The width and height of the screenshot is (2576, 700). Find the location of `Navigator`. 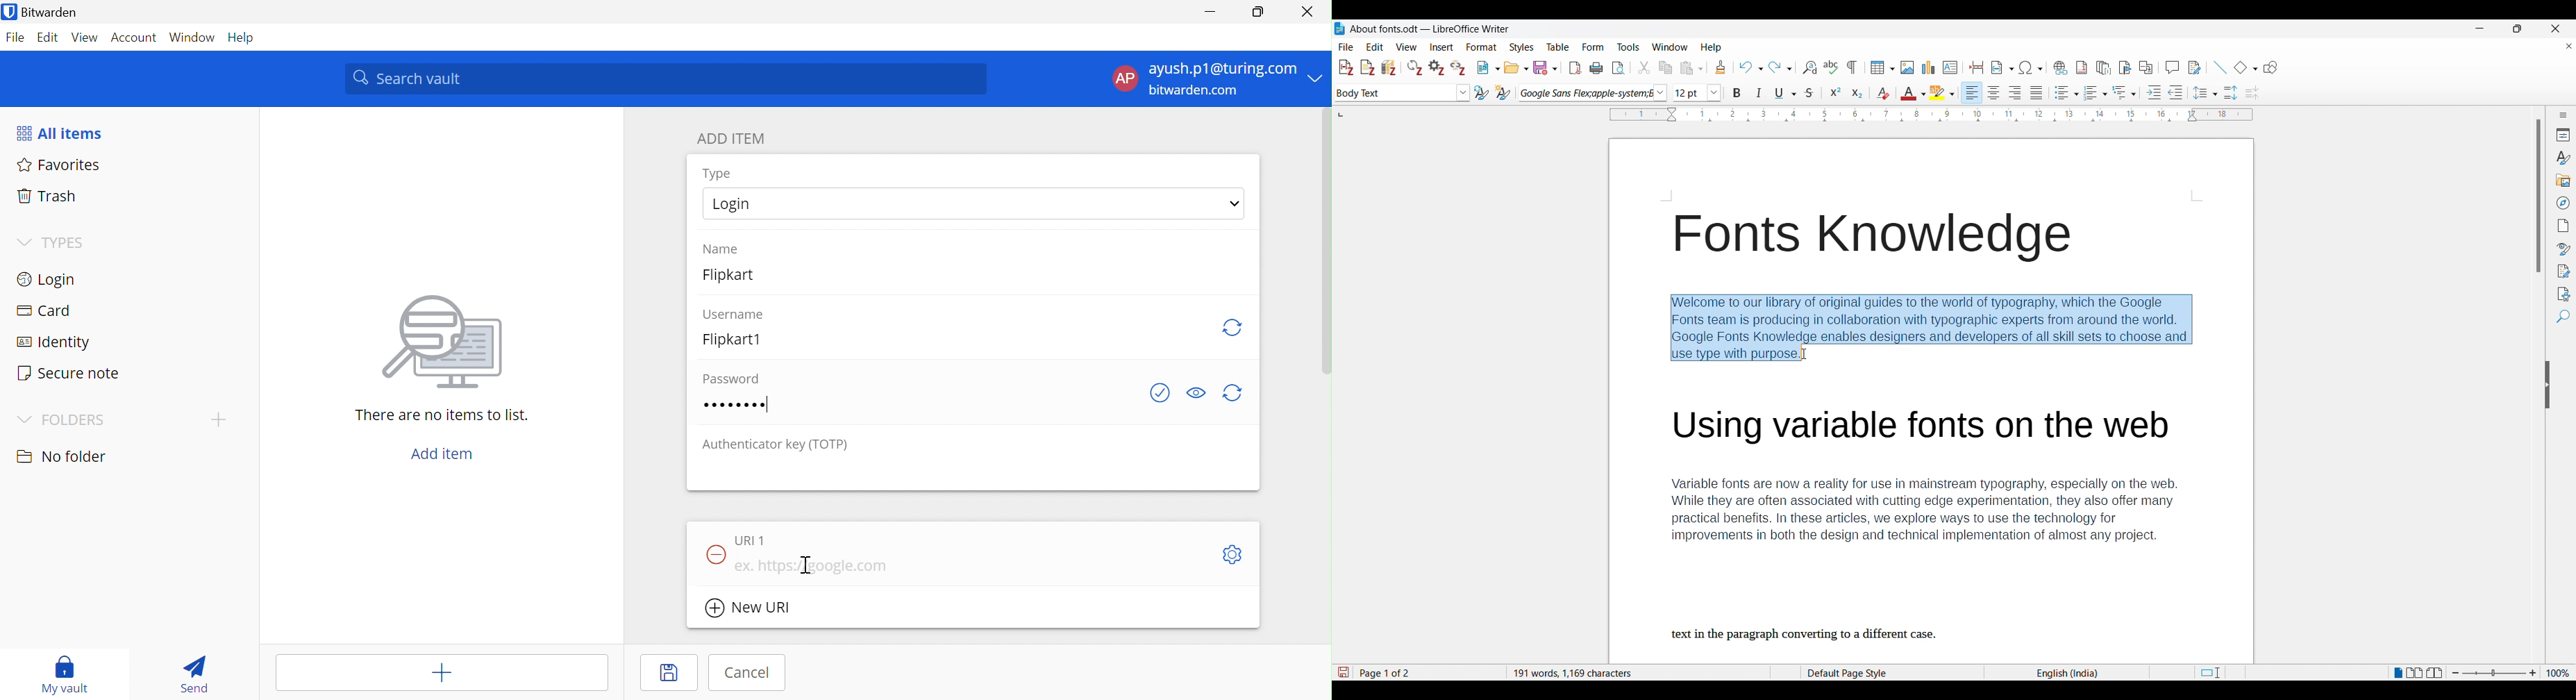

Navigator is located at coordinates (2564, 203).